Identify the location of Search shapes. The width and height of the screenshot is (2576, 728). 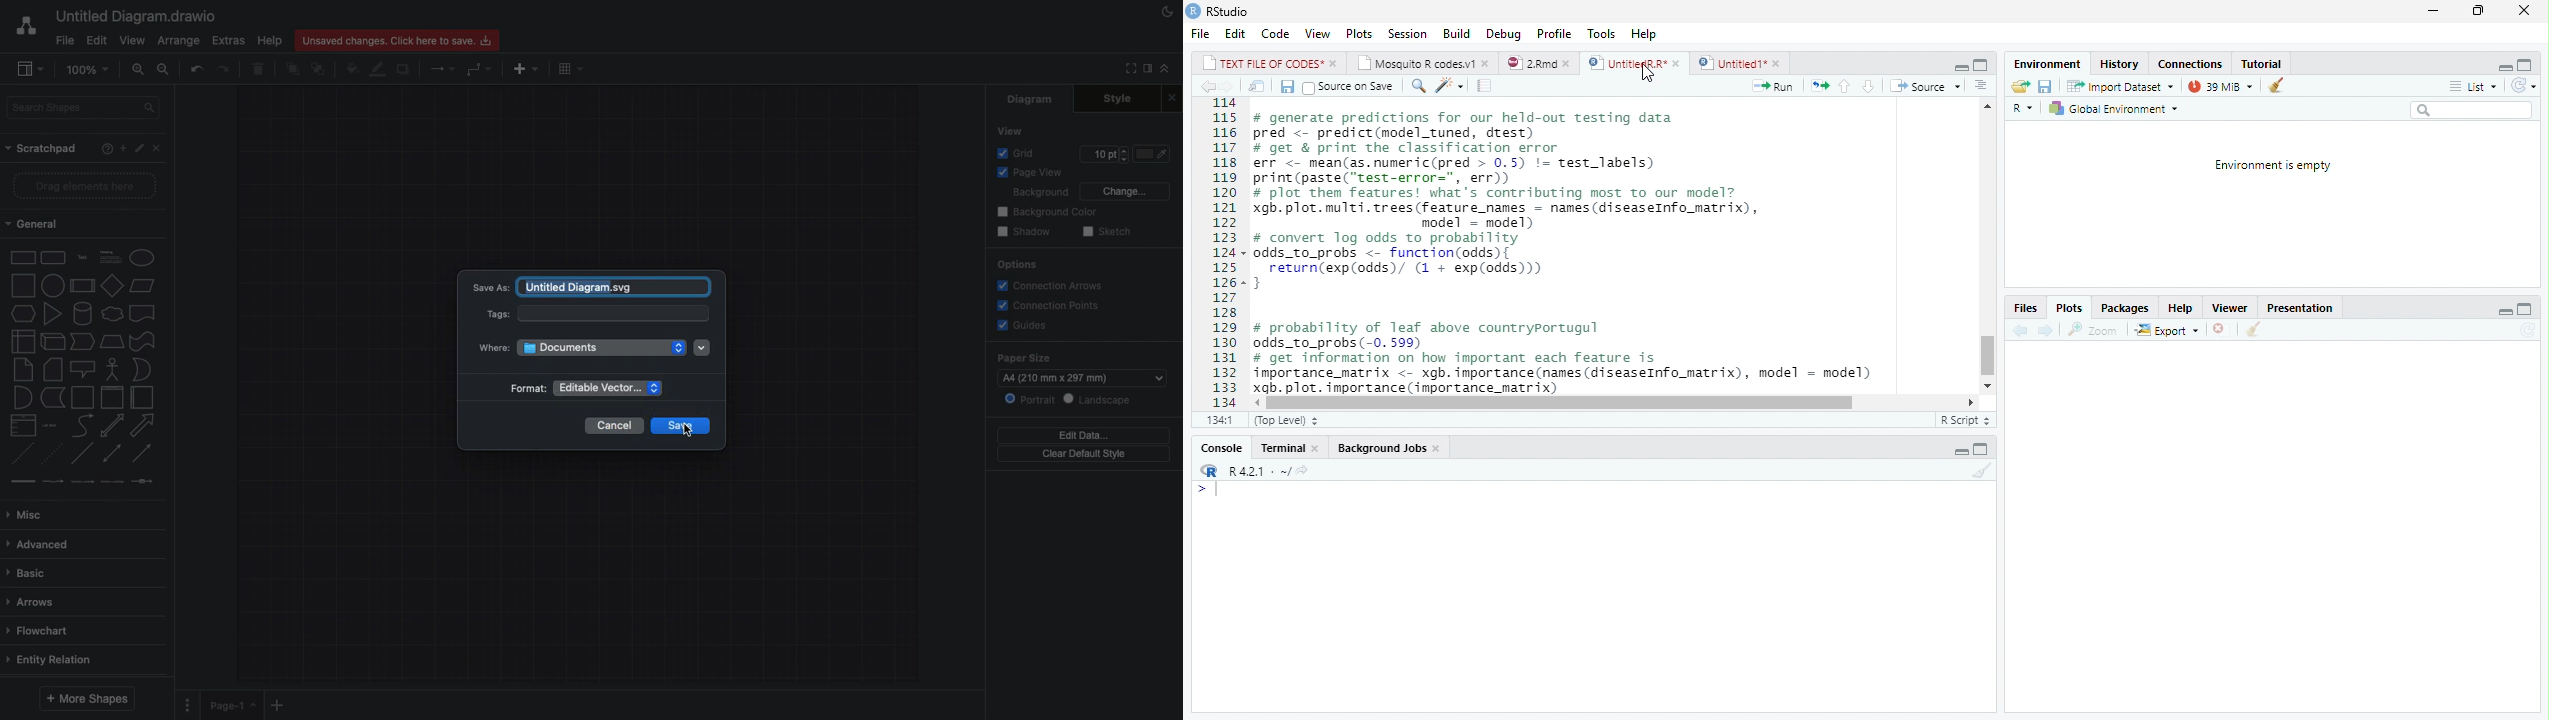
(81, 108).